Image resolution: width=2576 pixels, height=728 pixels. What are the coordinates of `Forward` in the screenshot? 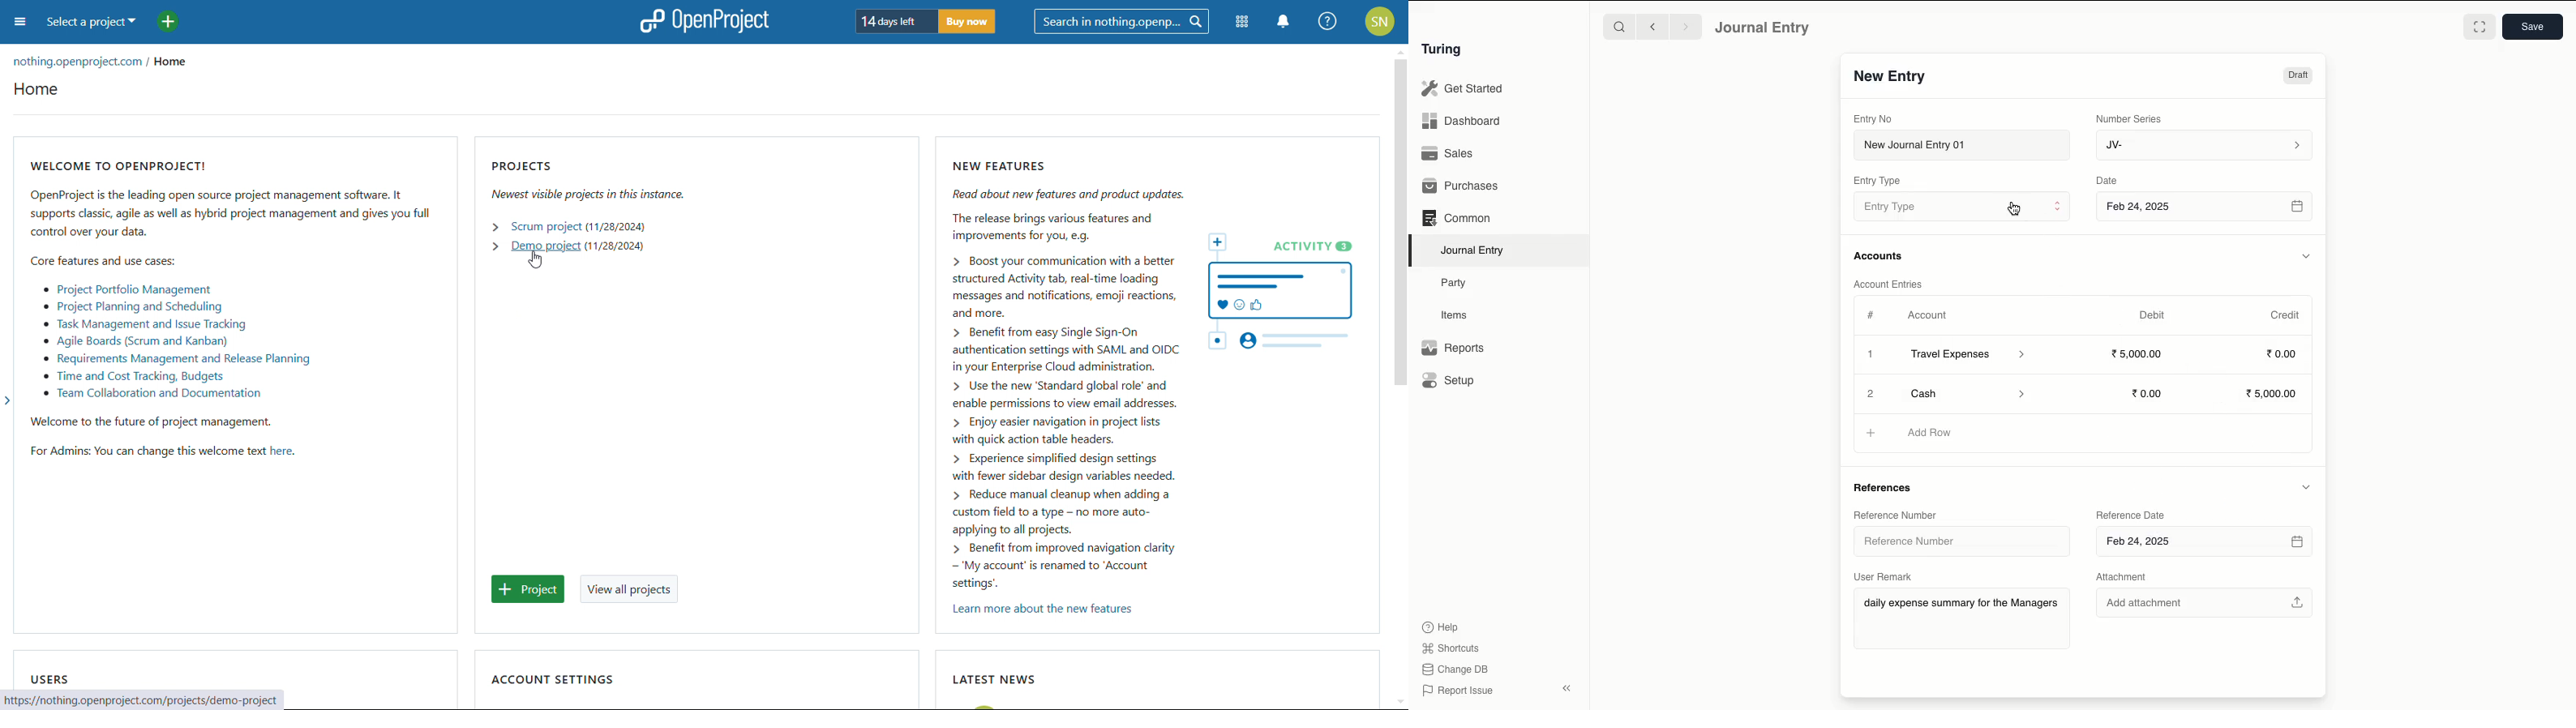 It's located at (1687, 26).